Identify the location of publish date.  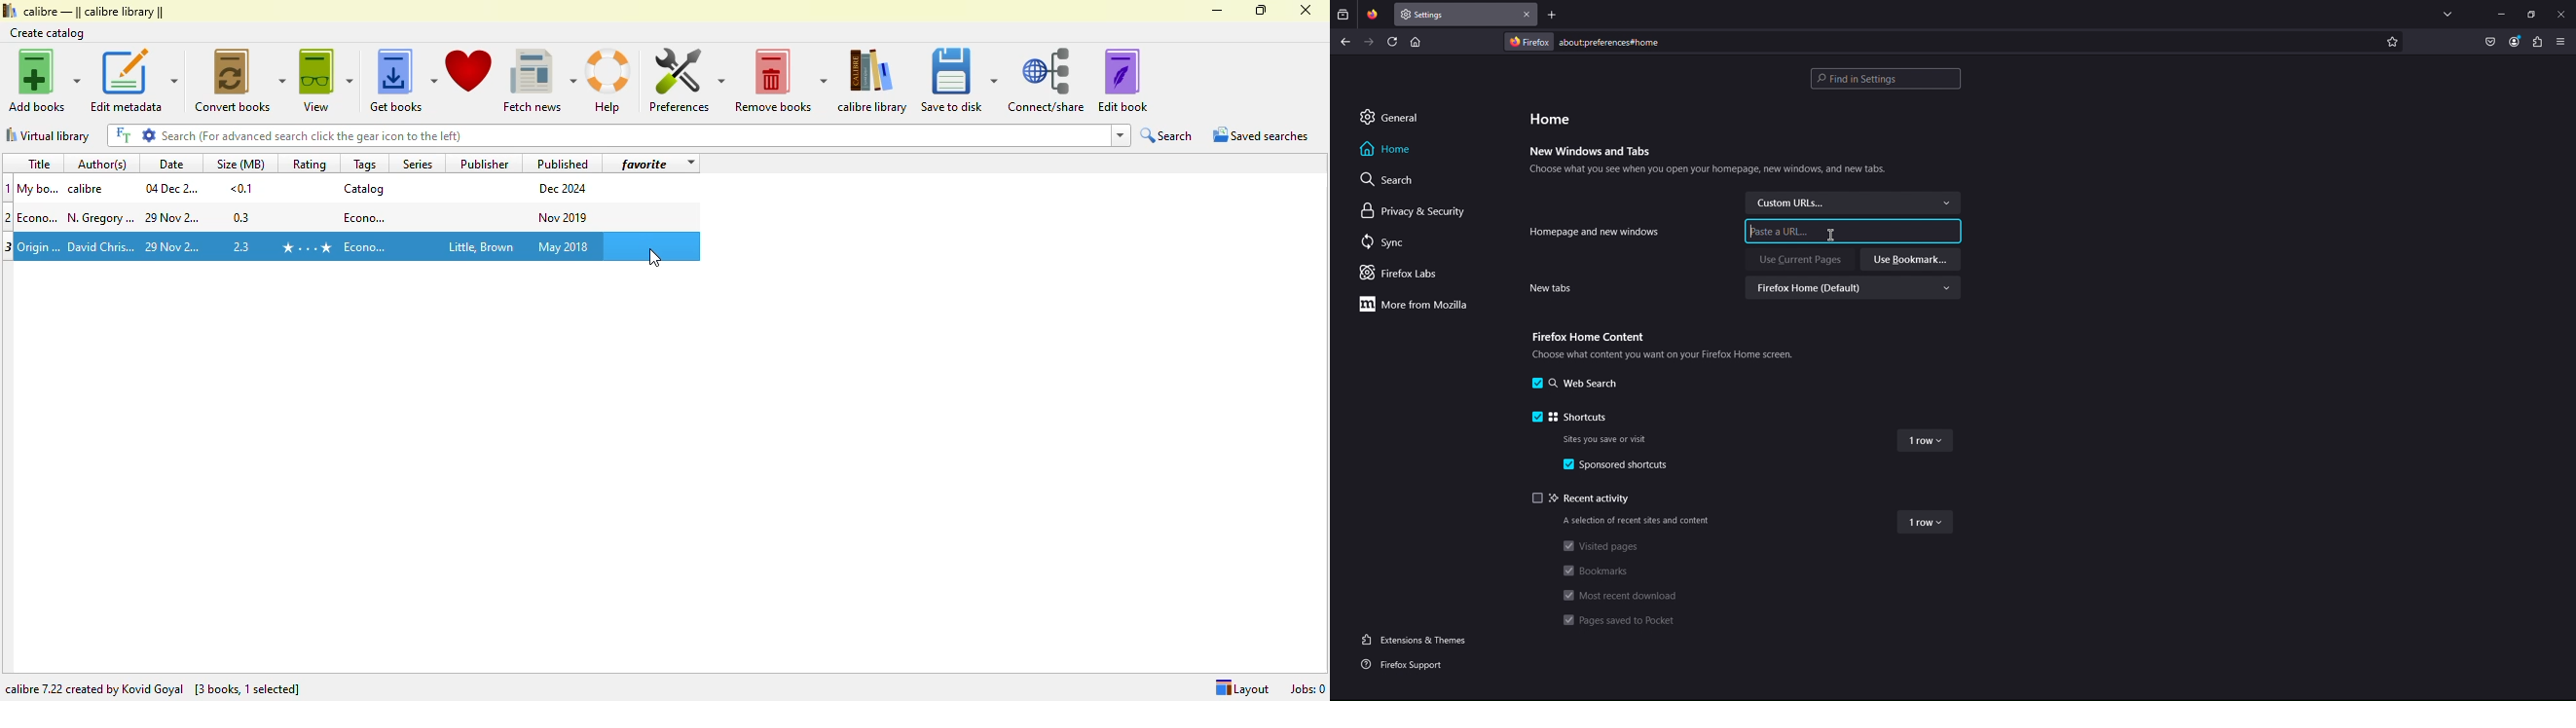
(565, 189).